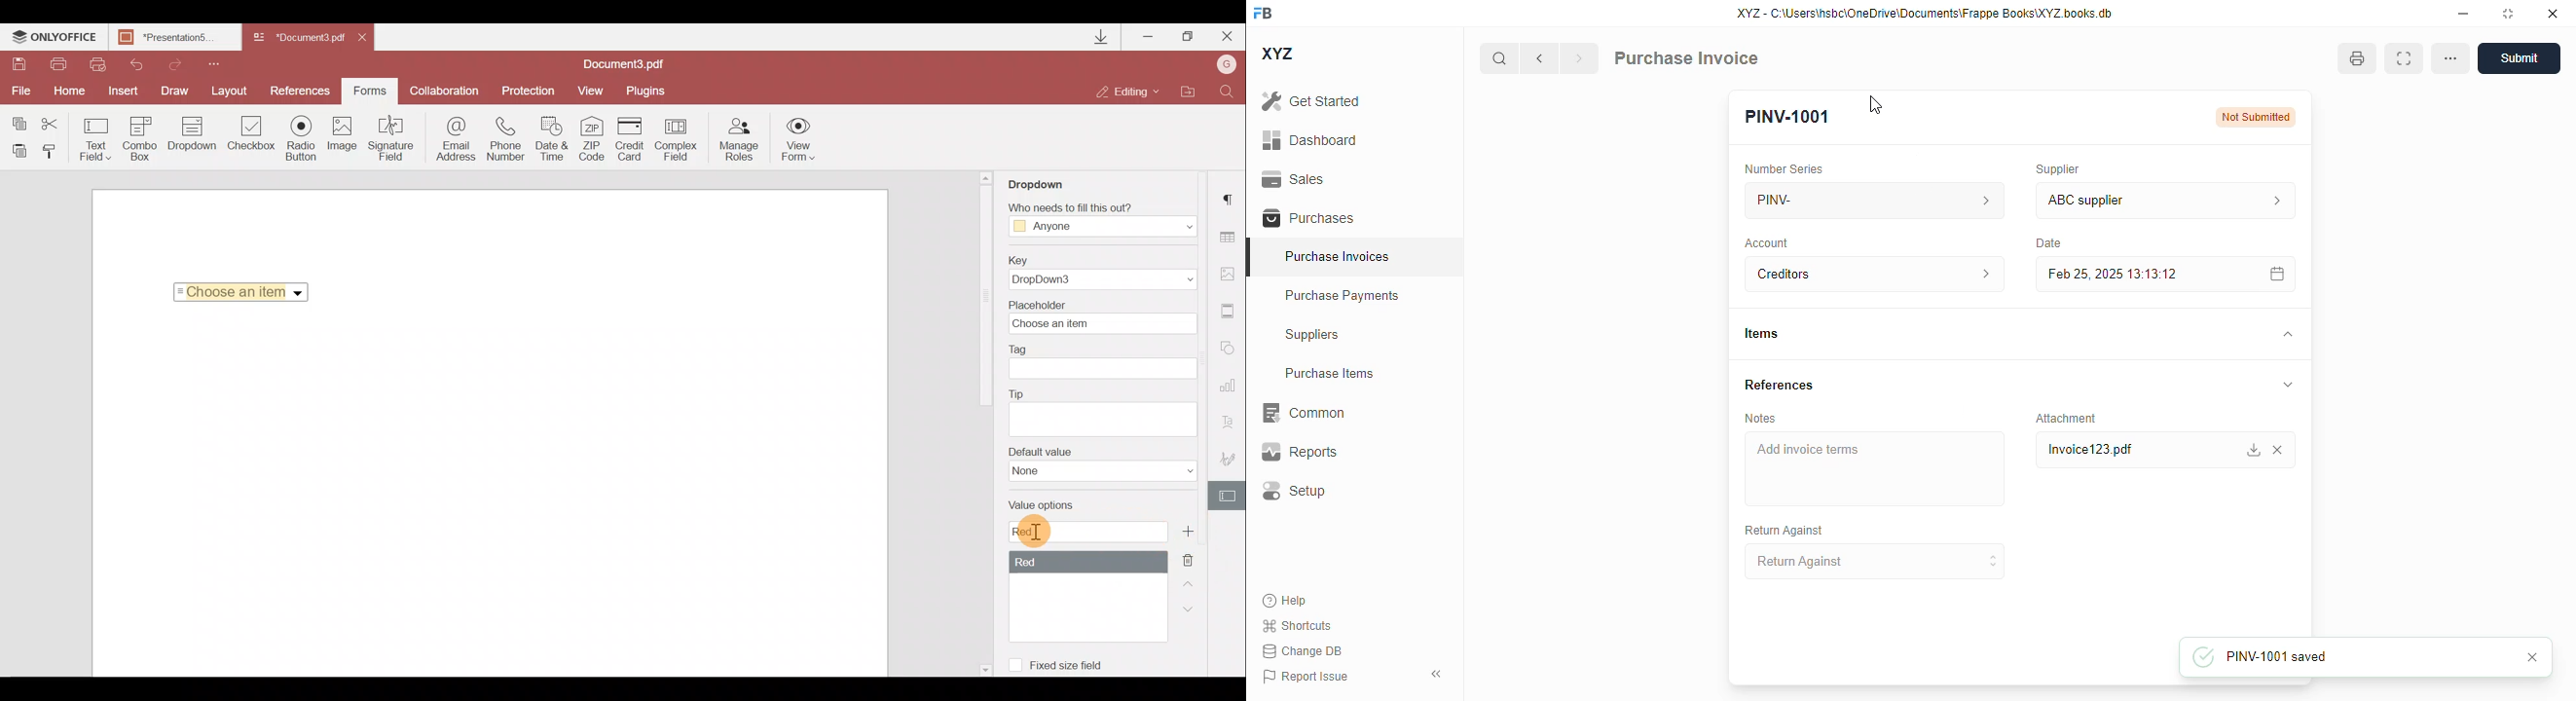  I want to click on account, so click(1768, 242).